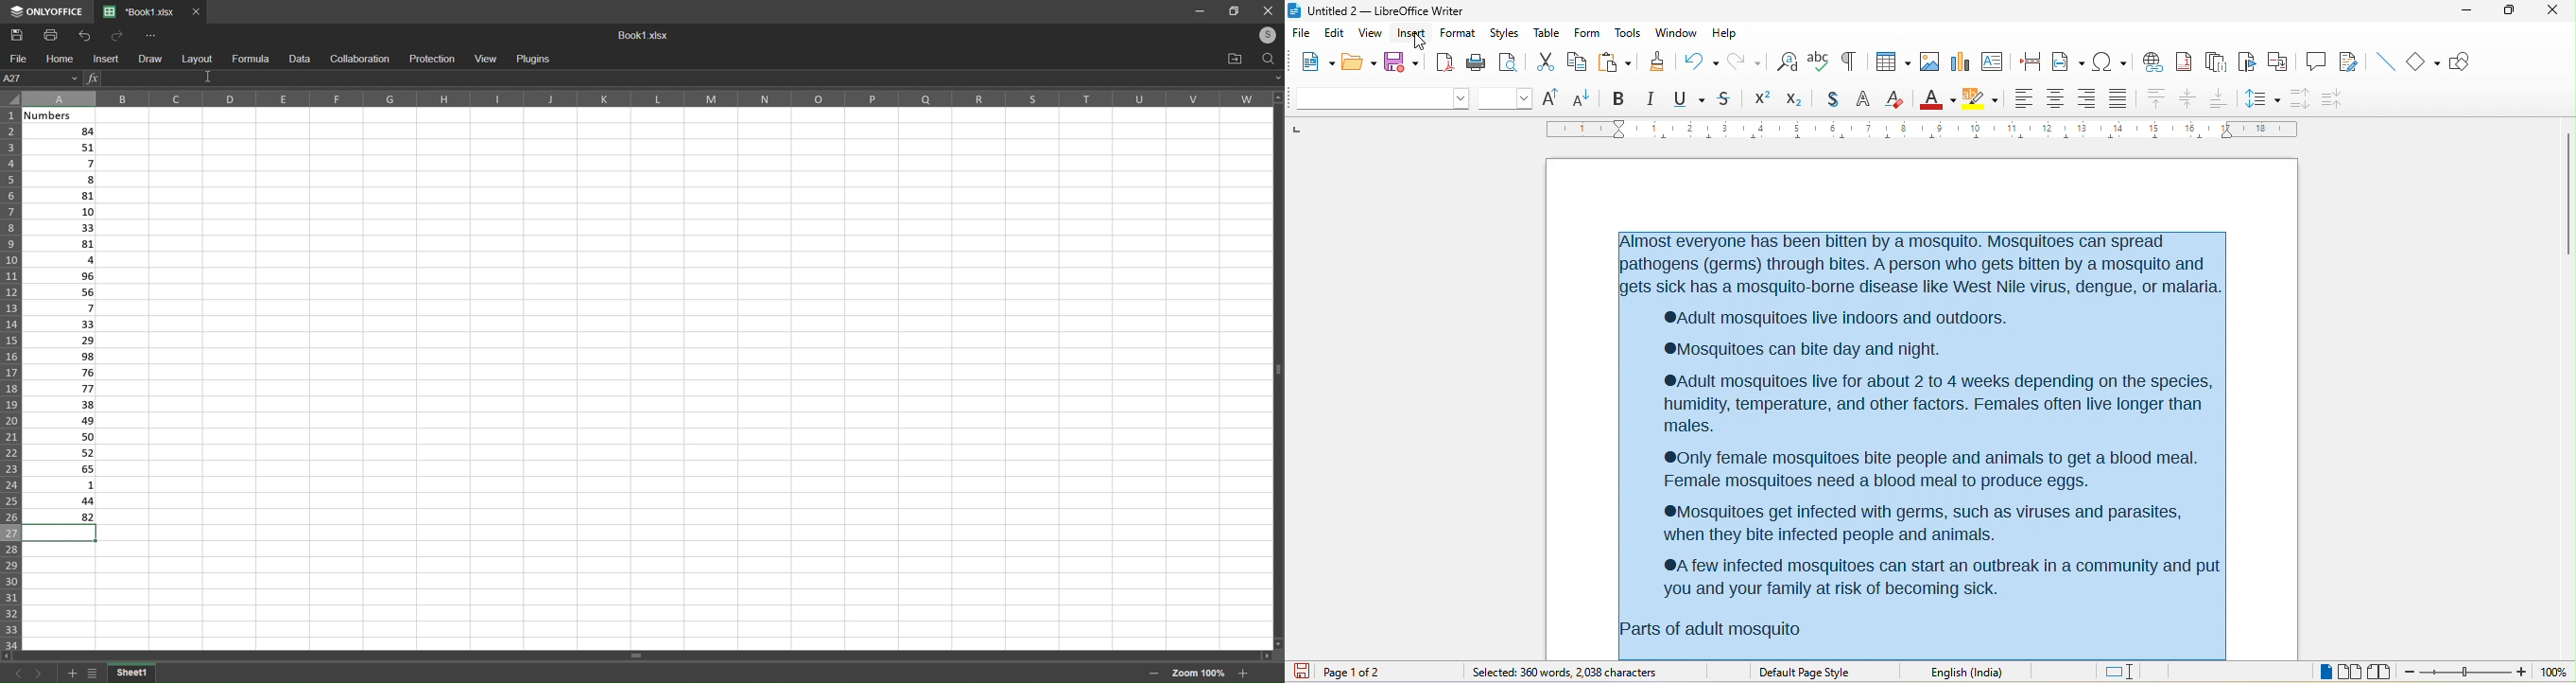  I want to click on save, so click(1401, 61).